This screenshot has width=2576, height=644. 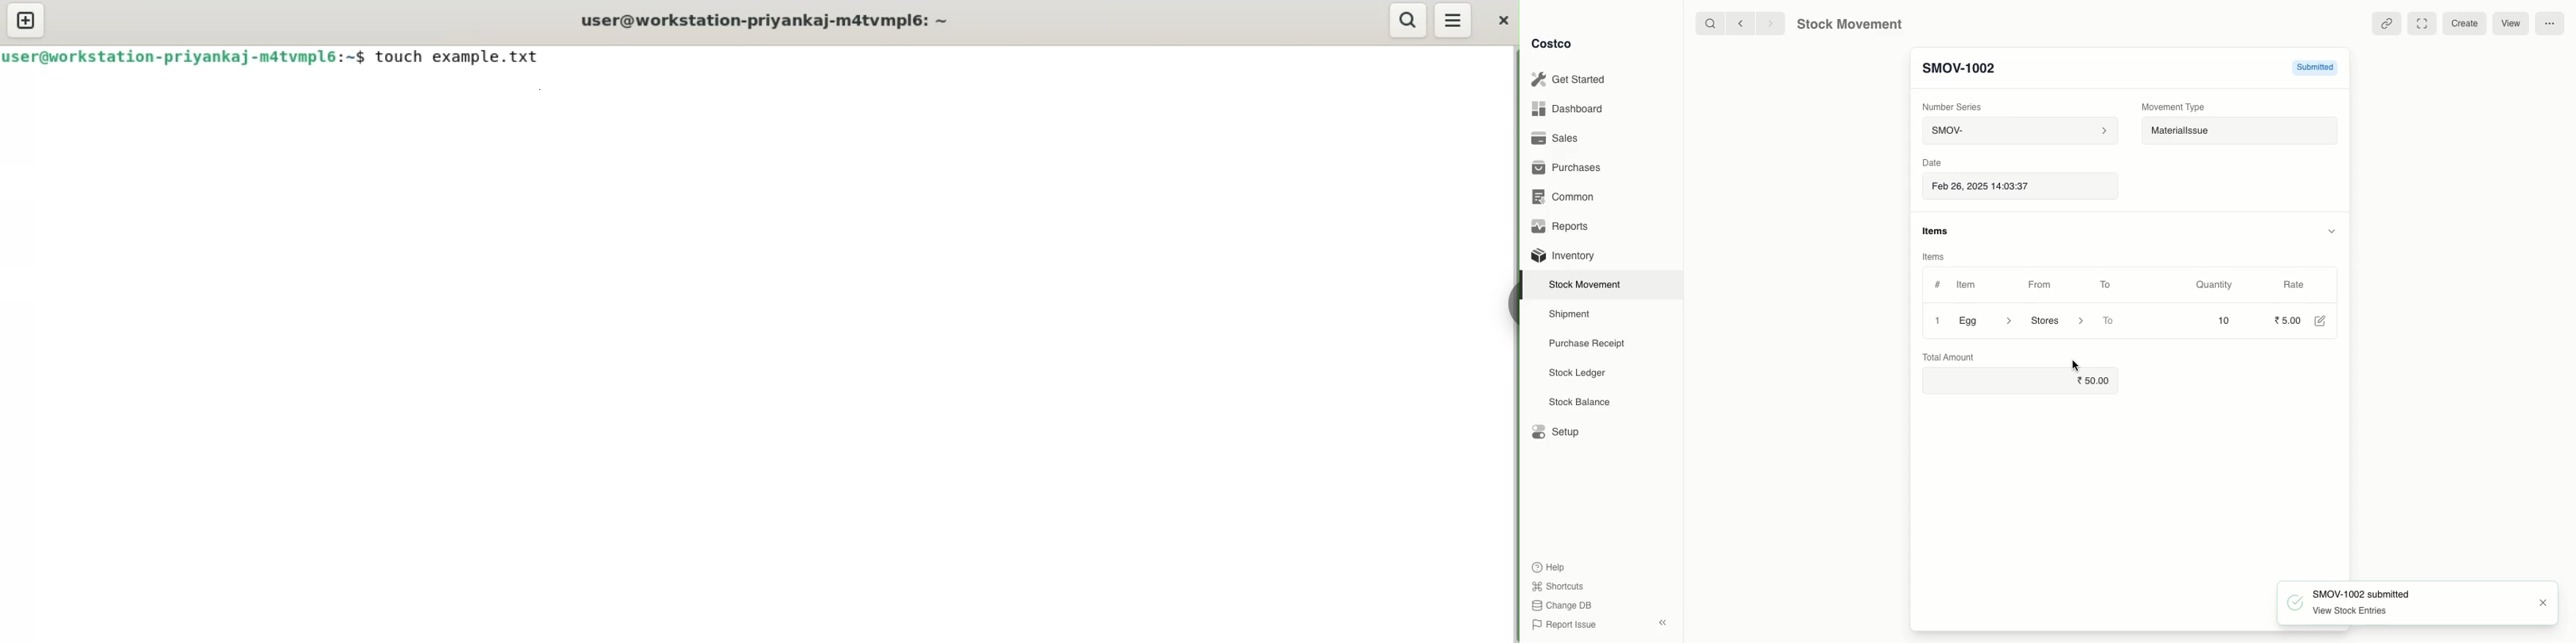 I want to click on Purchases, so click(x=1569, y=169).